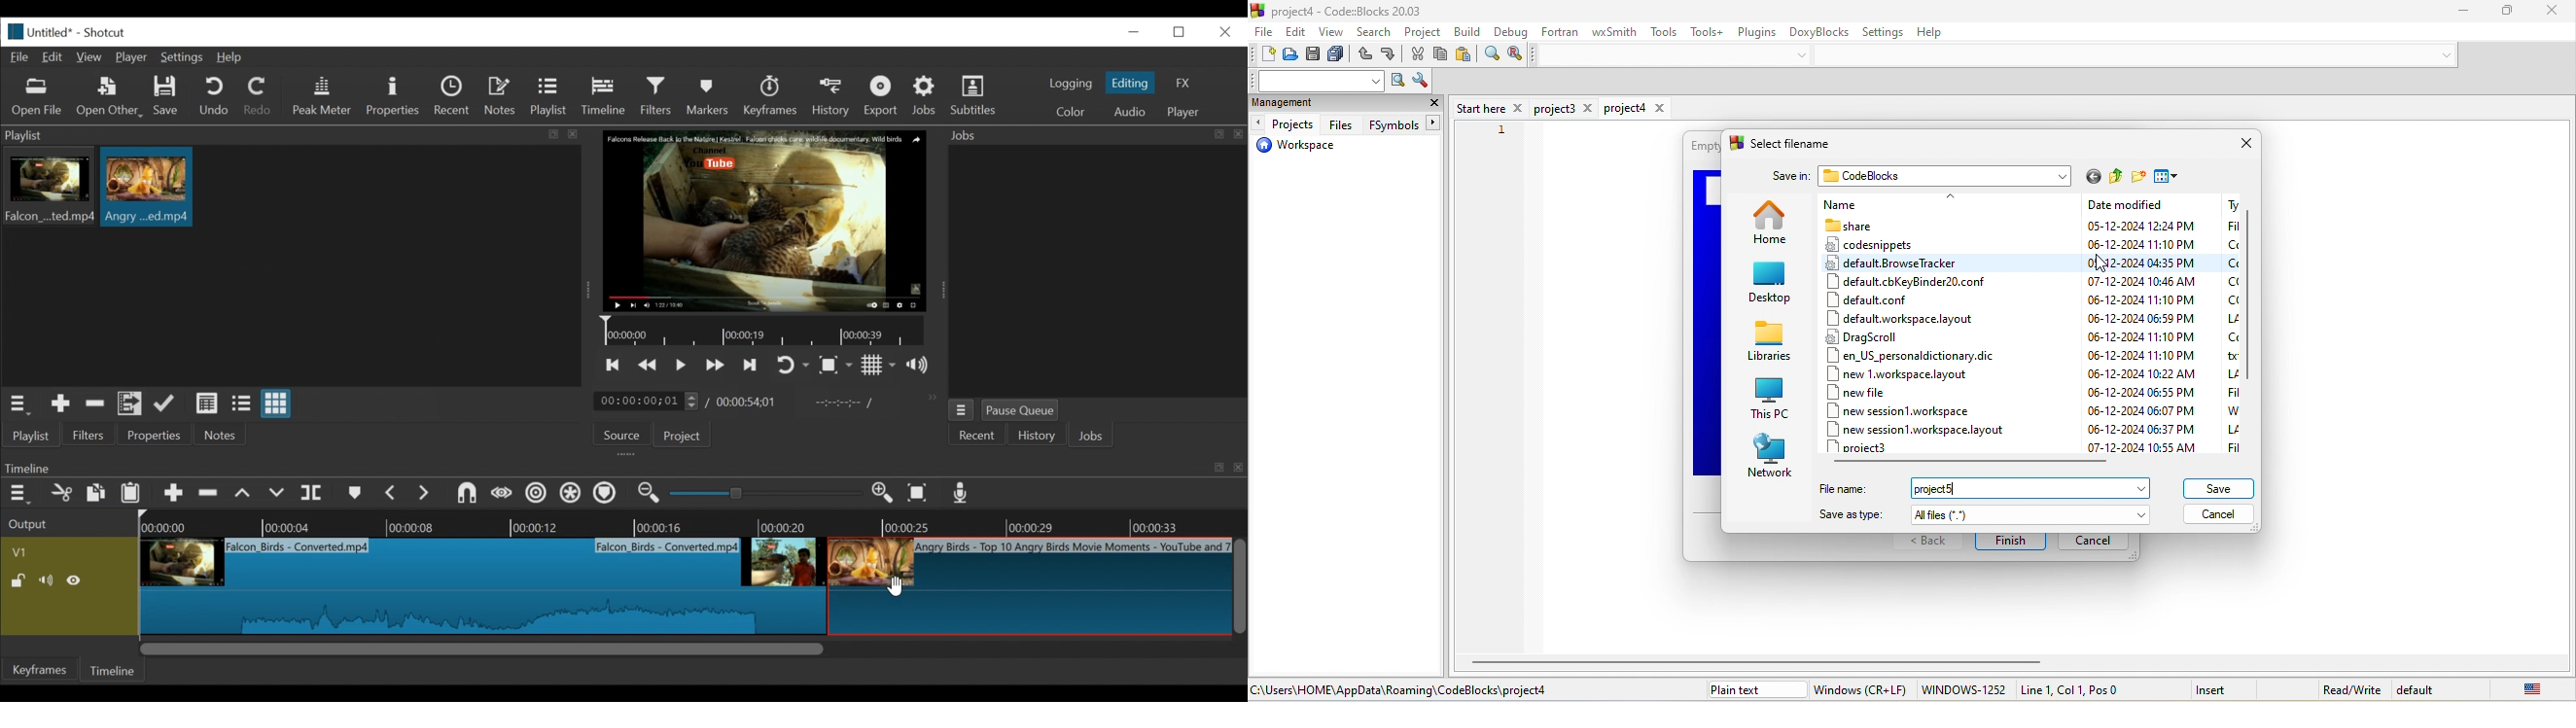 This screenshot has width=2576, height=728. I want to click on playlist panel, so click(286, 135).